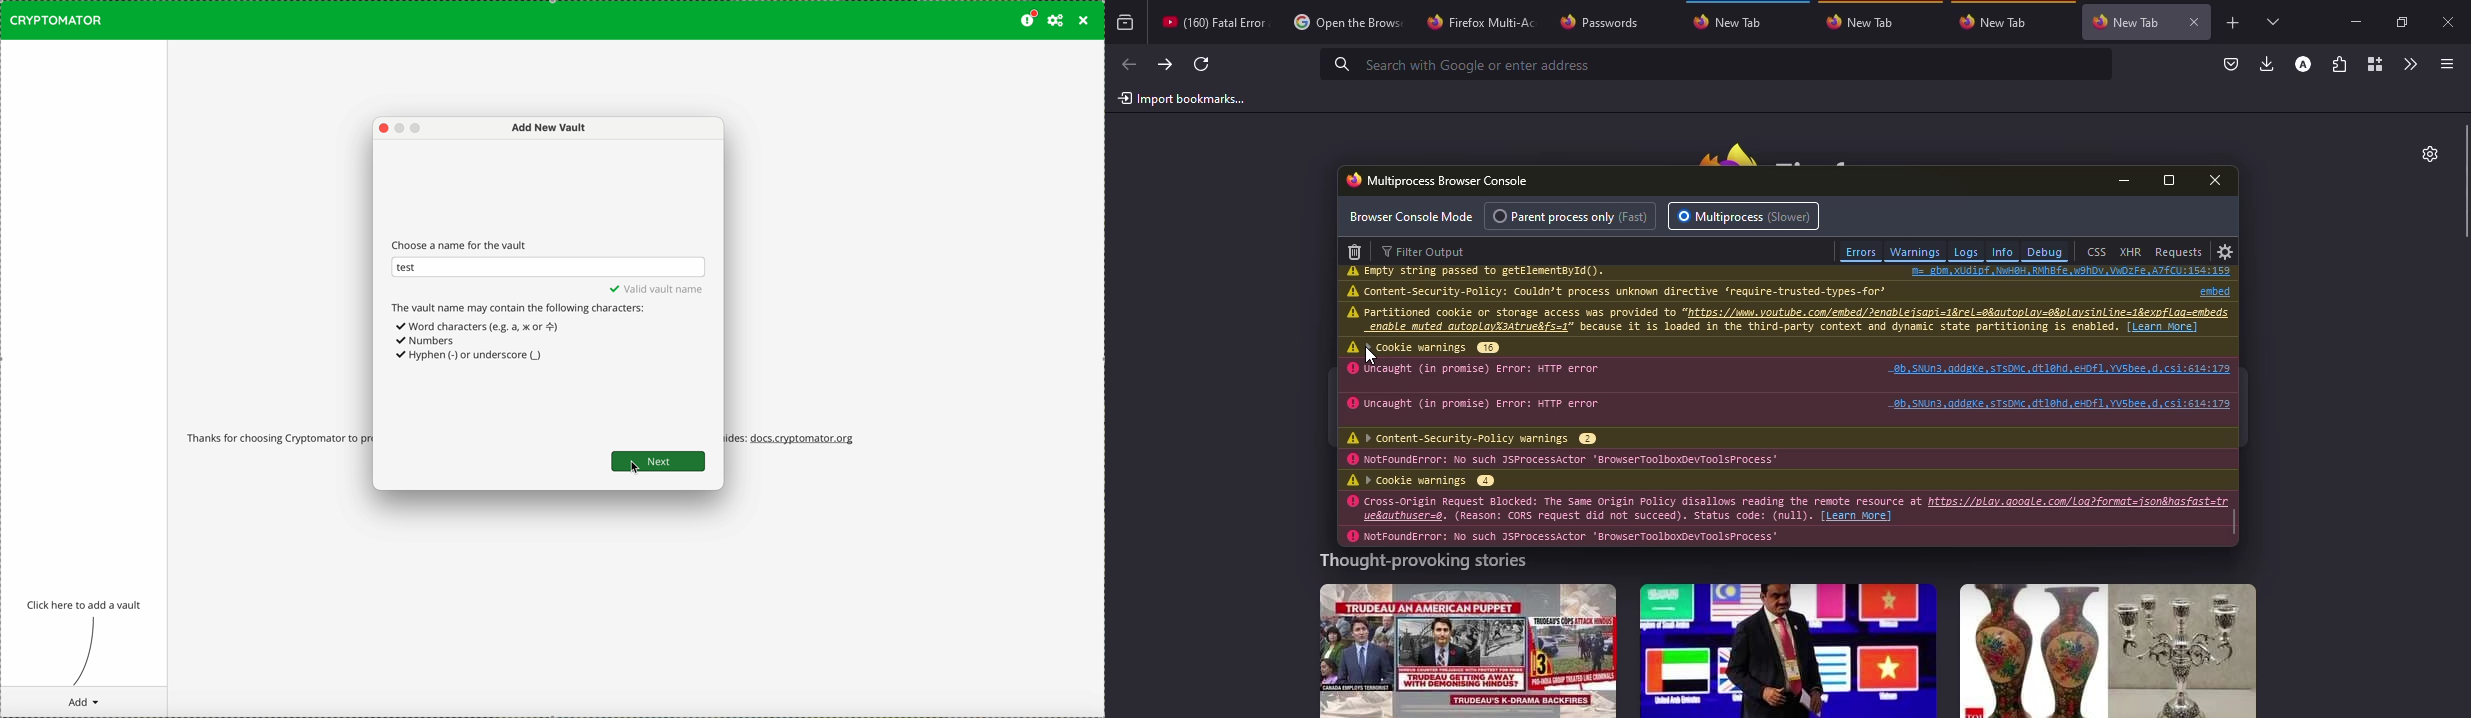  Describe the element at coordinates (1371, 356) in the screenshot. I see `cursor` at that location.